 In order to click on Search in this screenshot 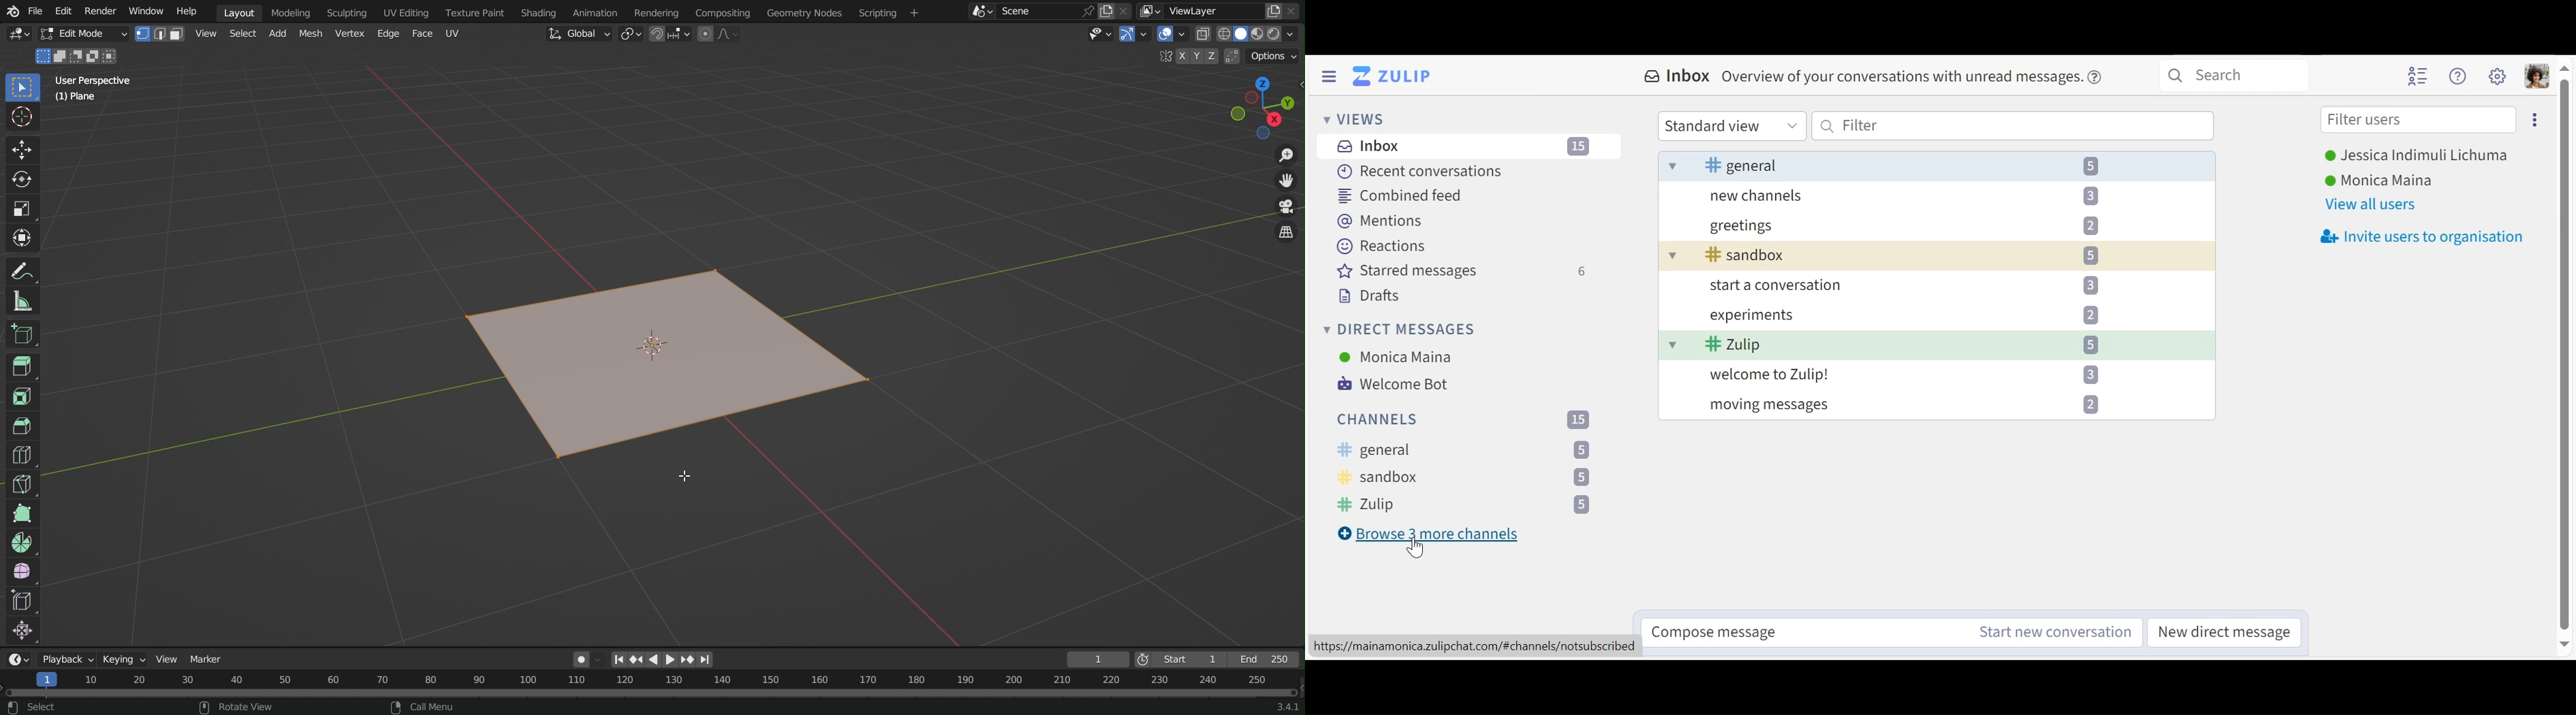, I will do `click(2227, 74)`.